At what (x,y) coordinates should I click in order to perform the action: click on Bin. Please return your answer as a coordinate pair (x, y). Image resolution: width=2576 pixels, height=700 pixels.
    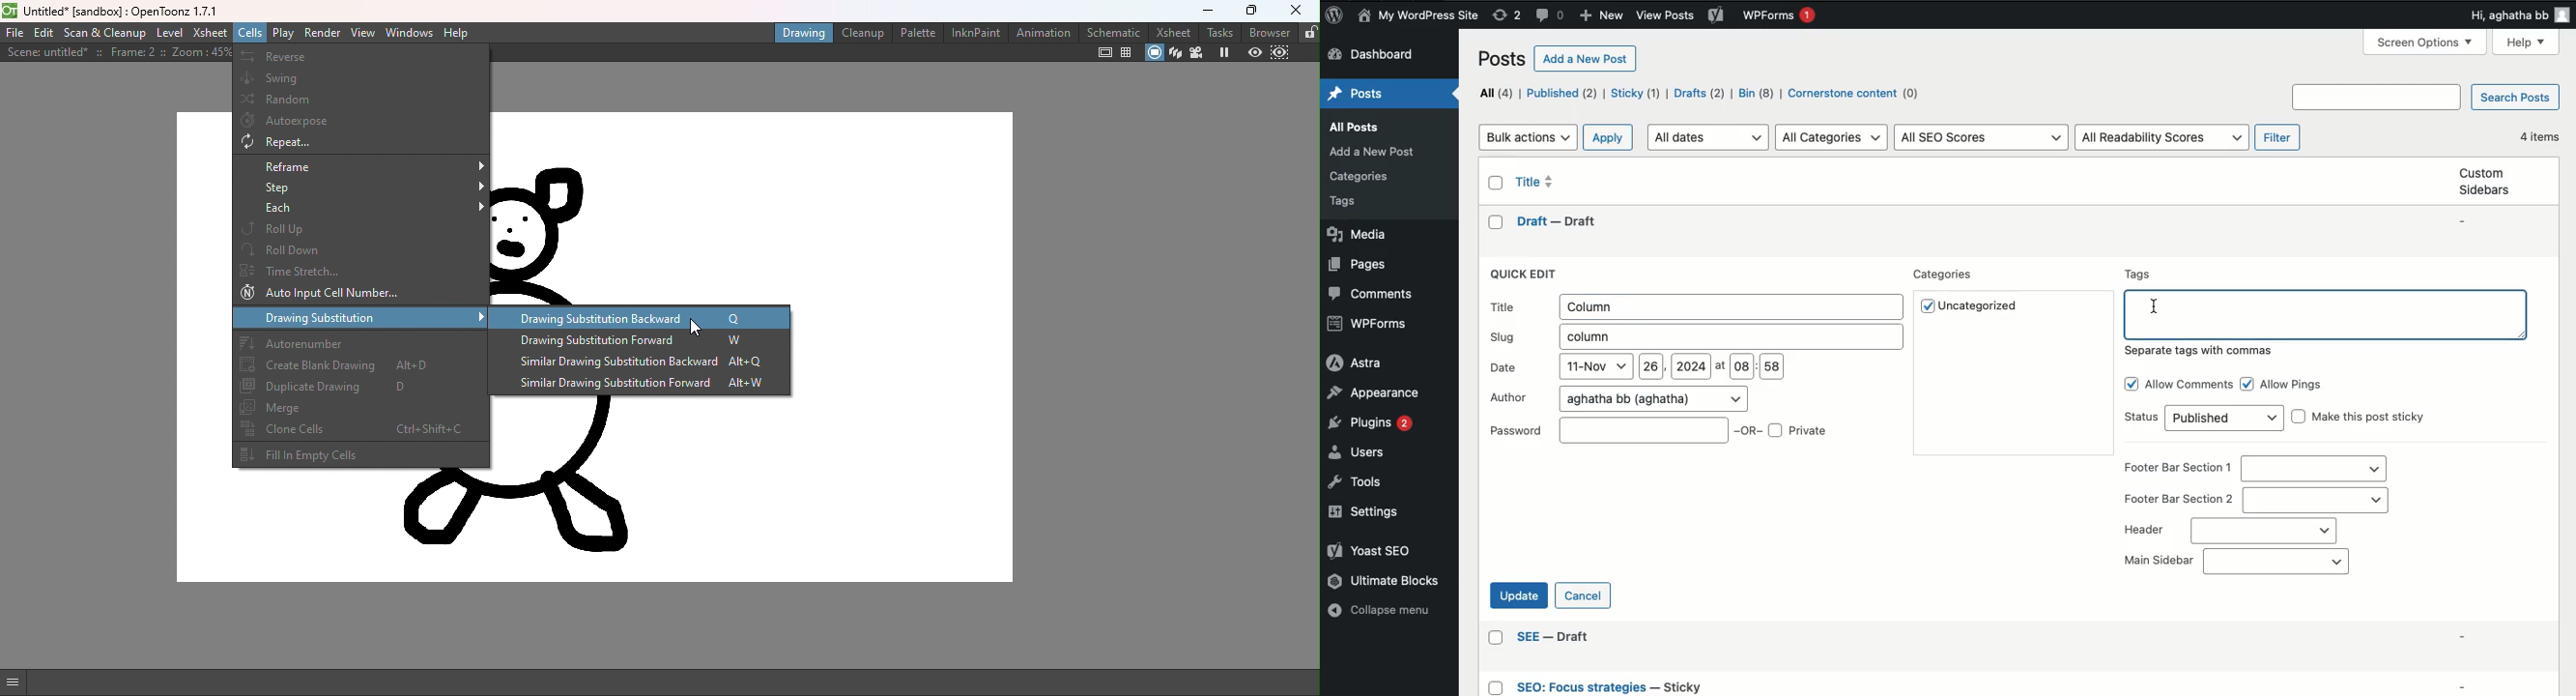
    Looking at the image, I should click on (1757, 94).